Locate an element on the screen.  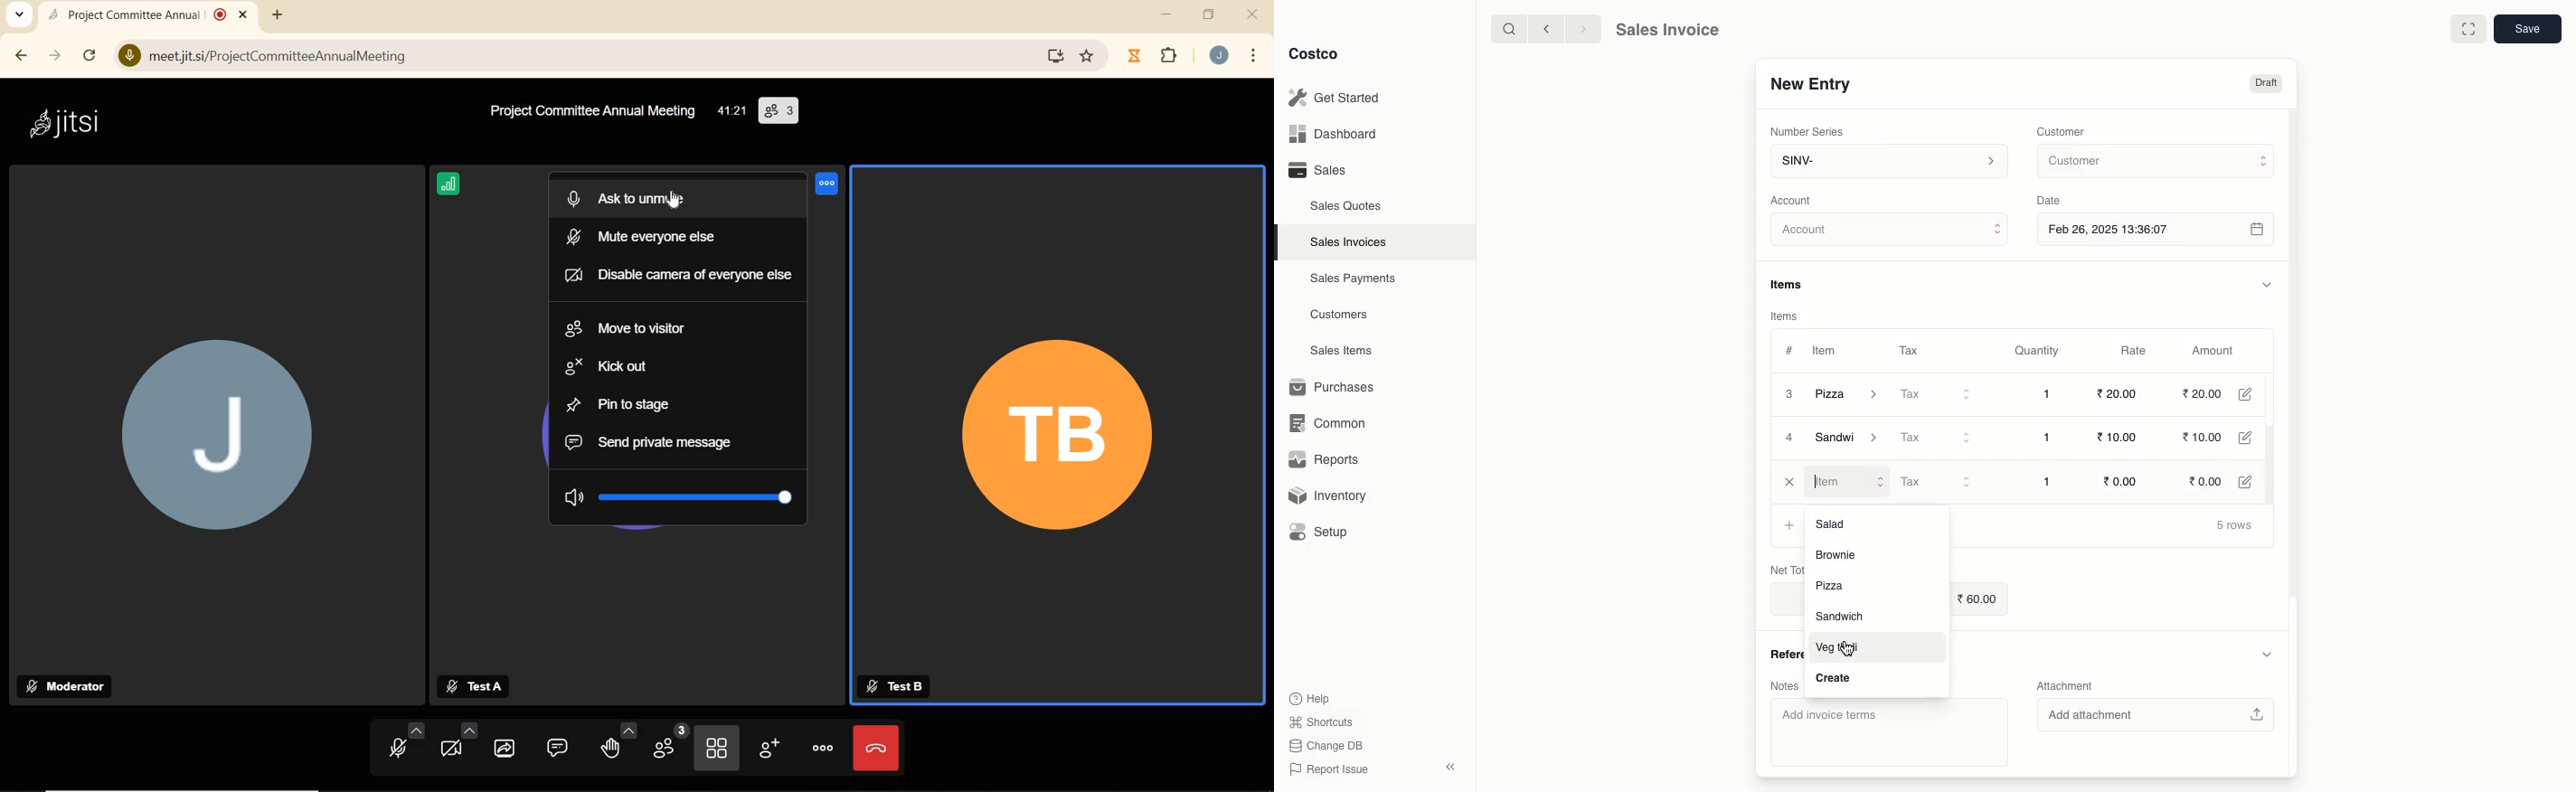
1 is located at coordinates (2052, 394).